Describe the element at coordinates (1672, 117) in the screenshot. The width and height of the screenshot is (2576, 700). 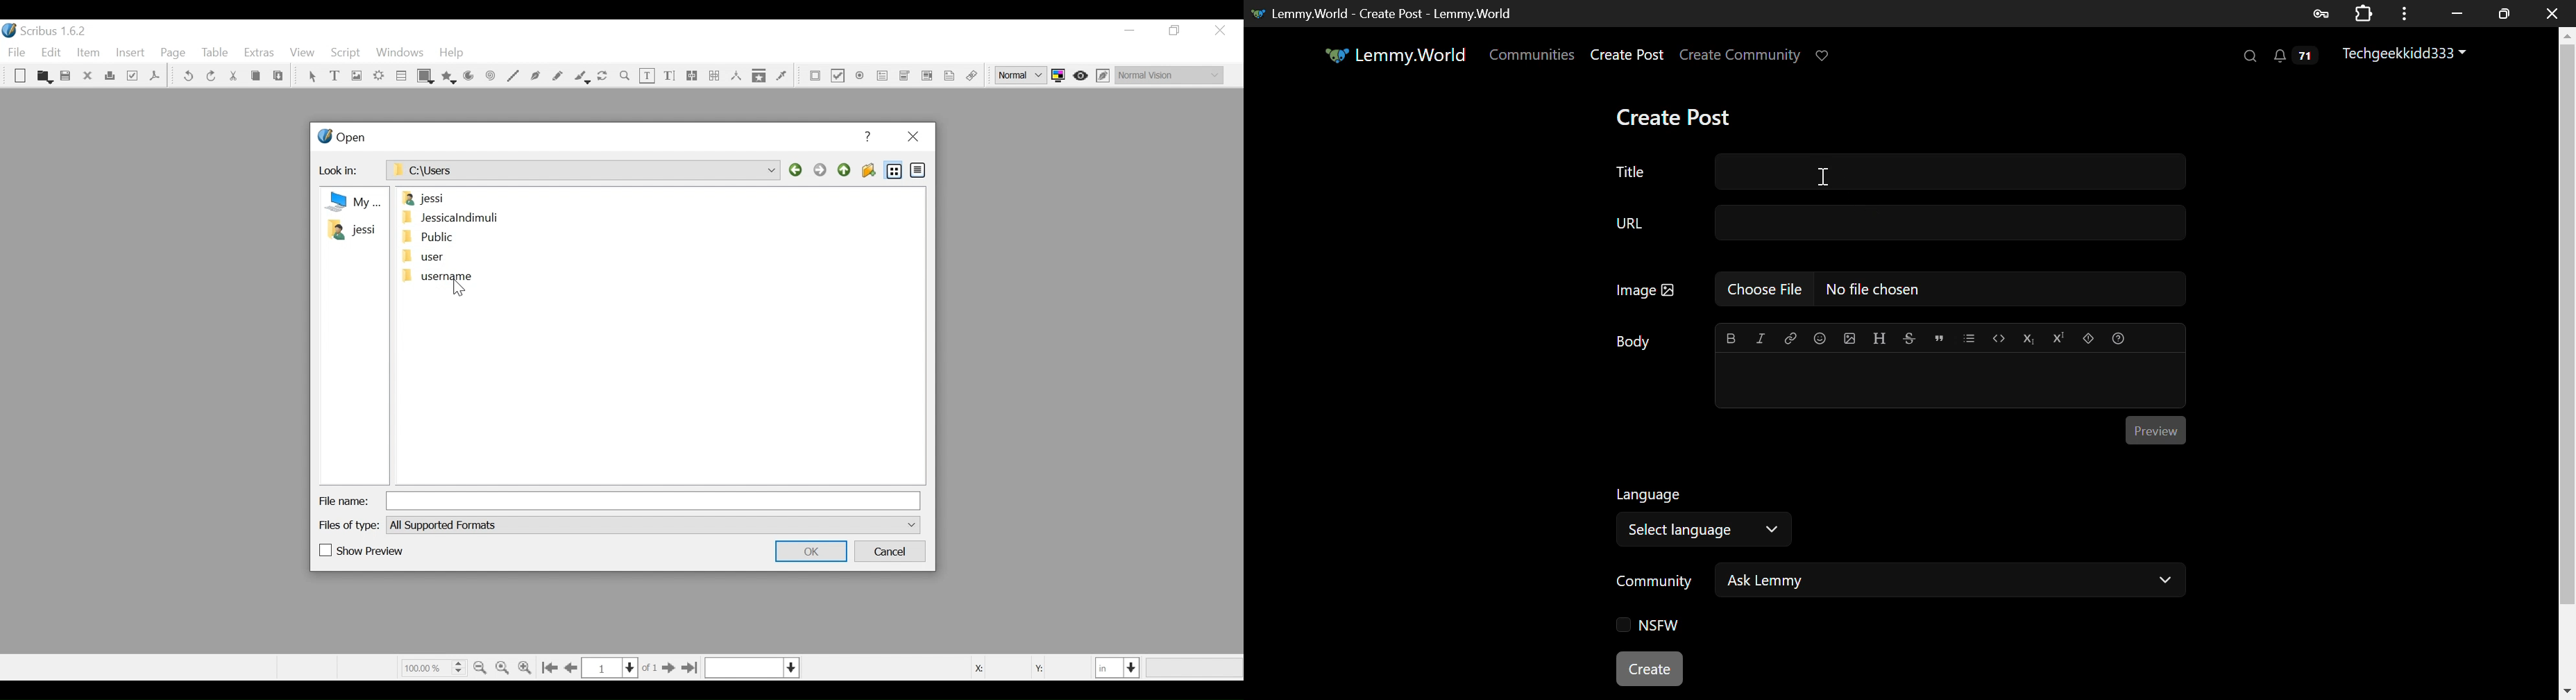
I see `Create Post` at that location.